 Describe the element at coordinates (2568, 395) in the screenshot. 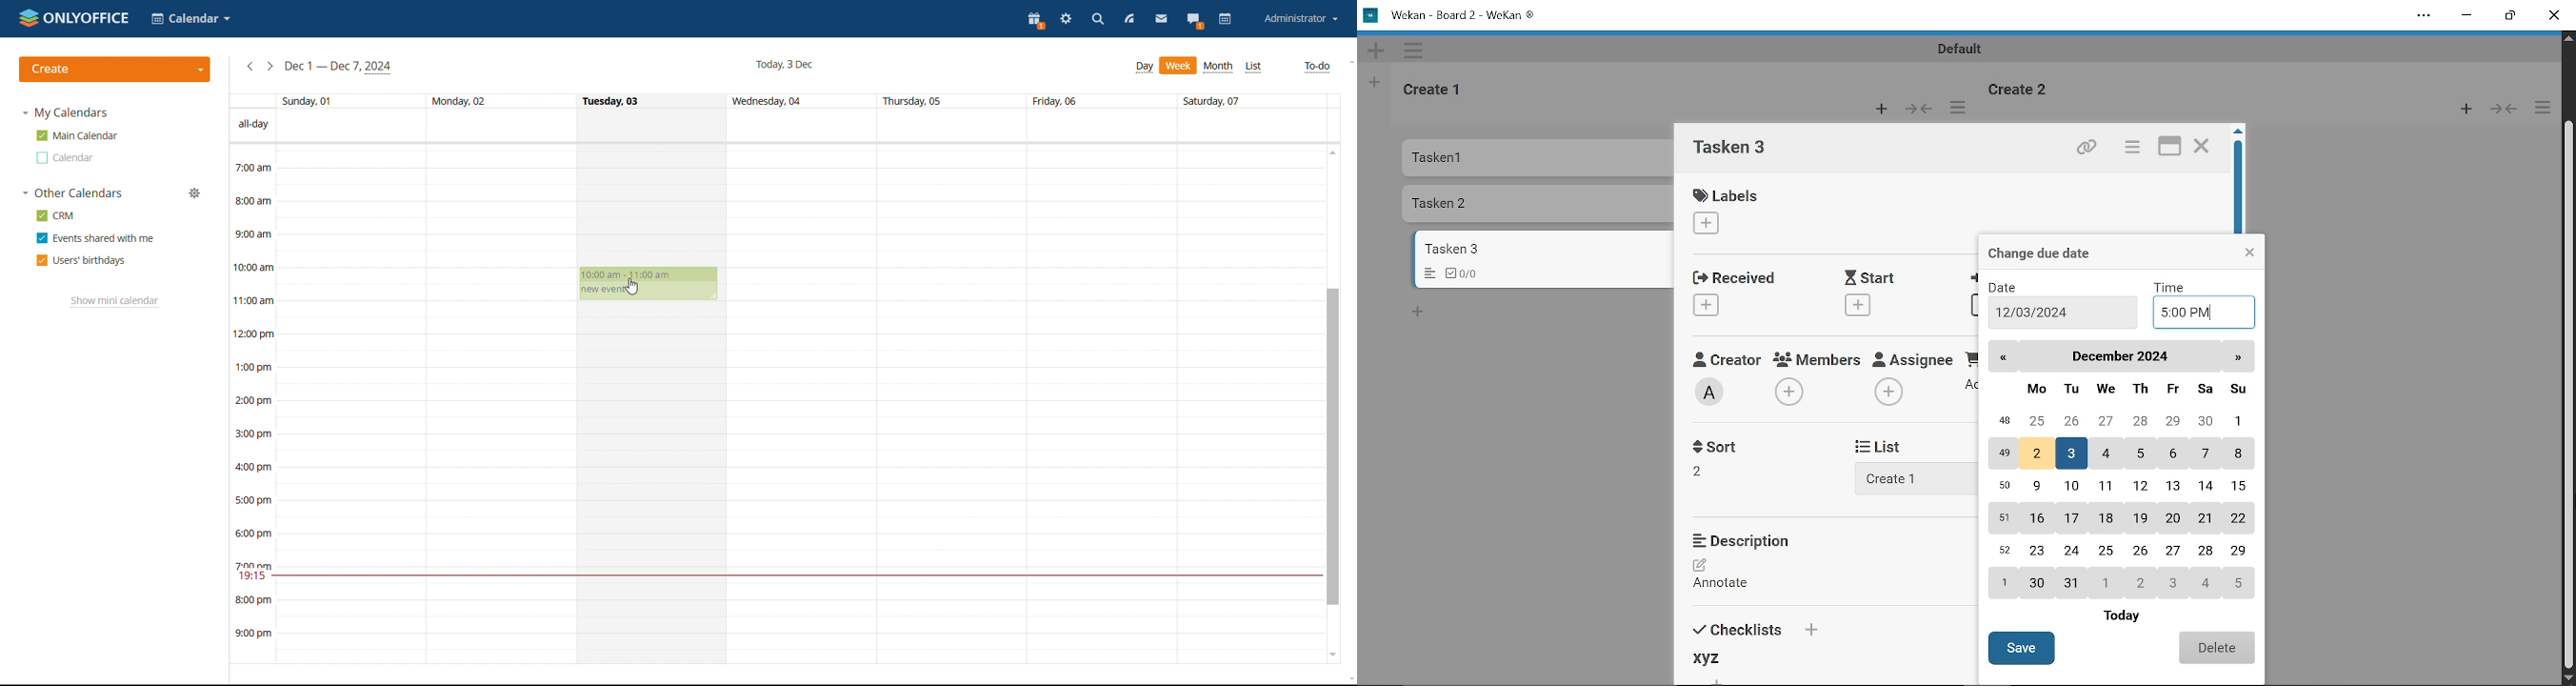

I see `Vertical scrollbar` at that location.